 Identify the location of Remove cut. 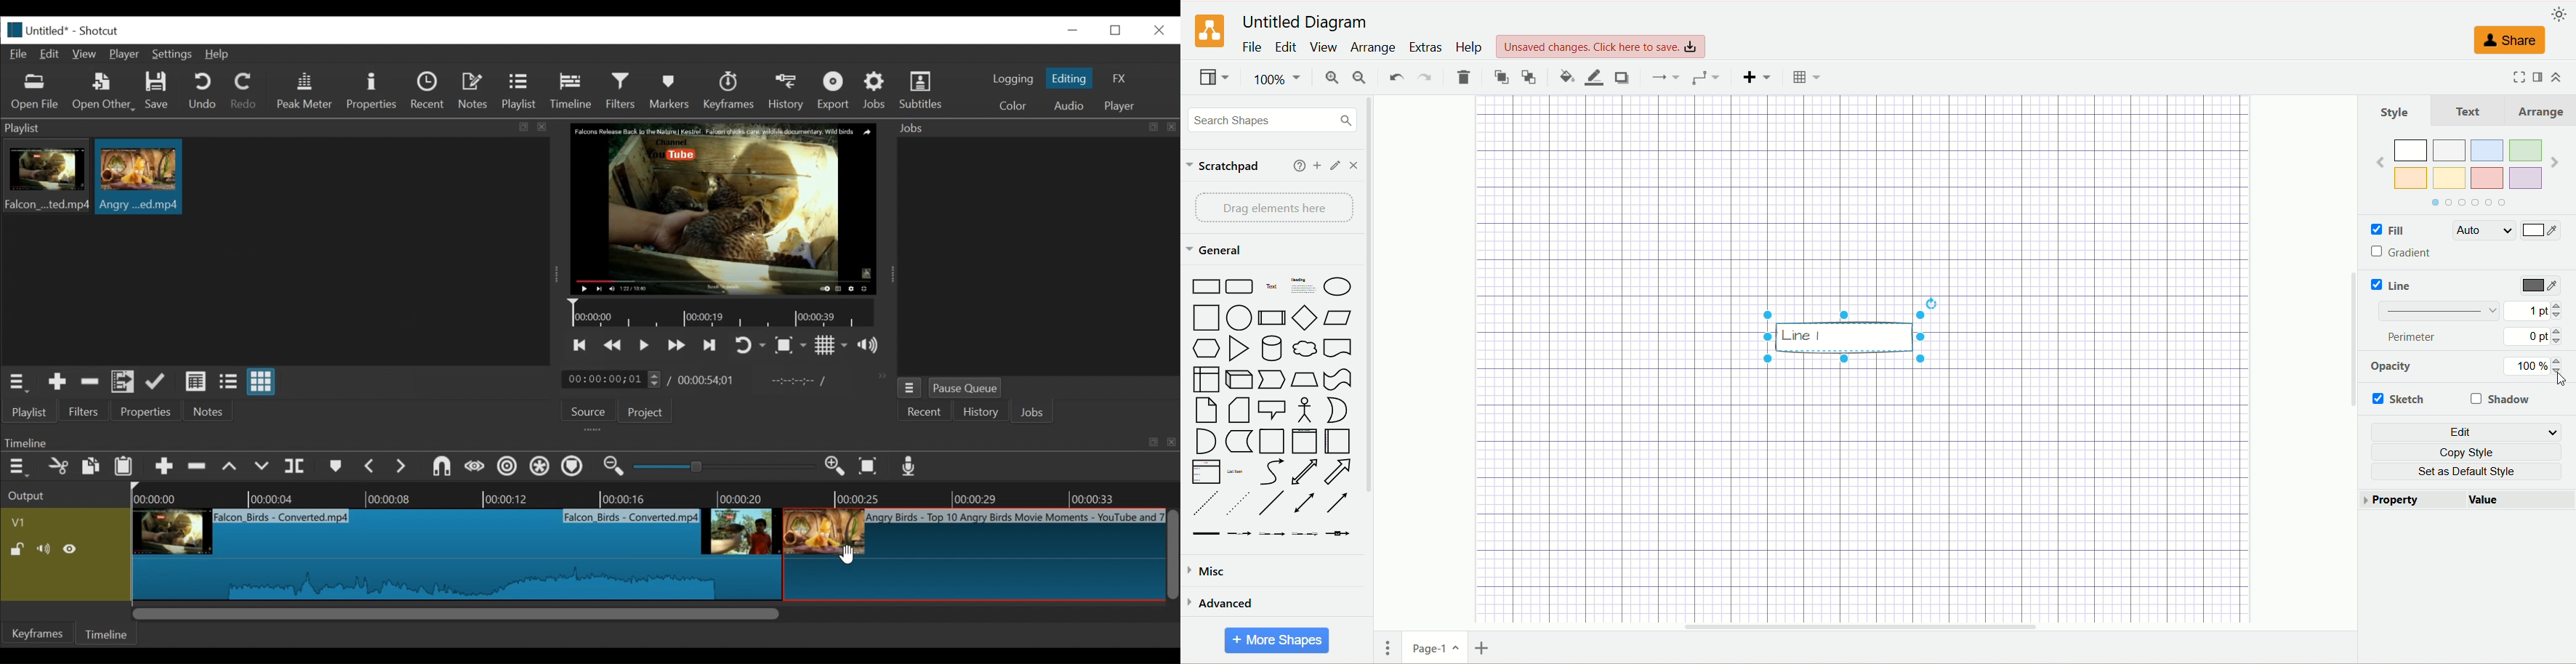
(199, 468).